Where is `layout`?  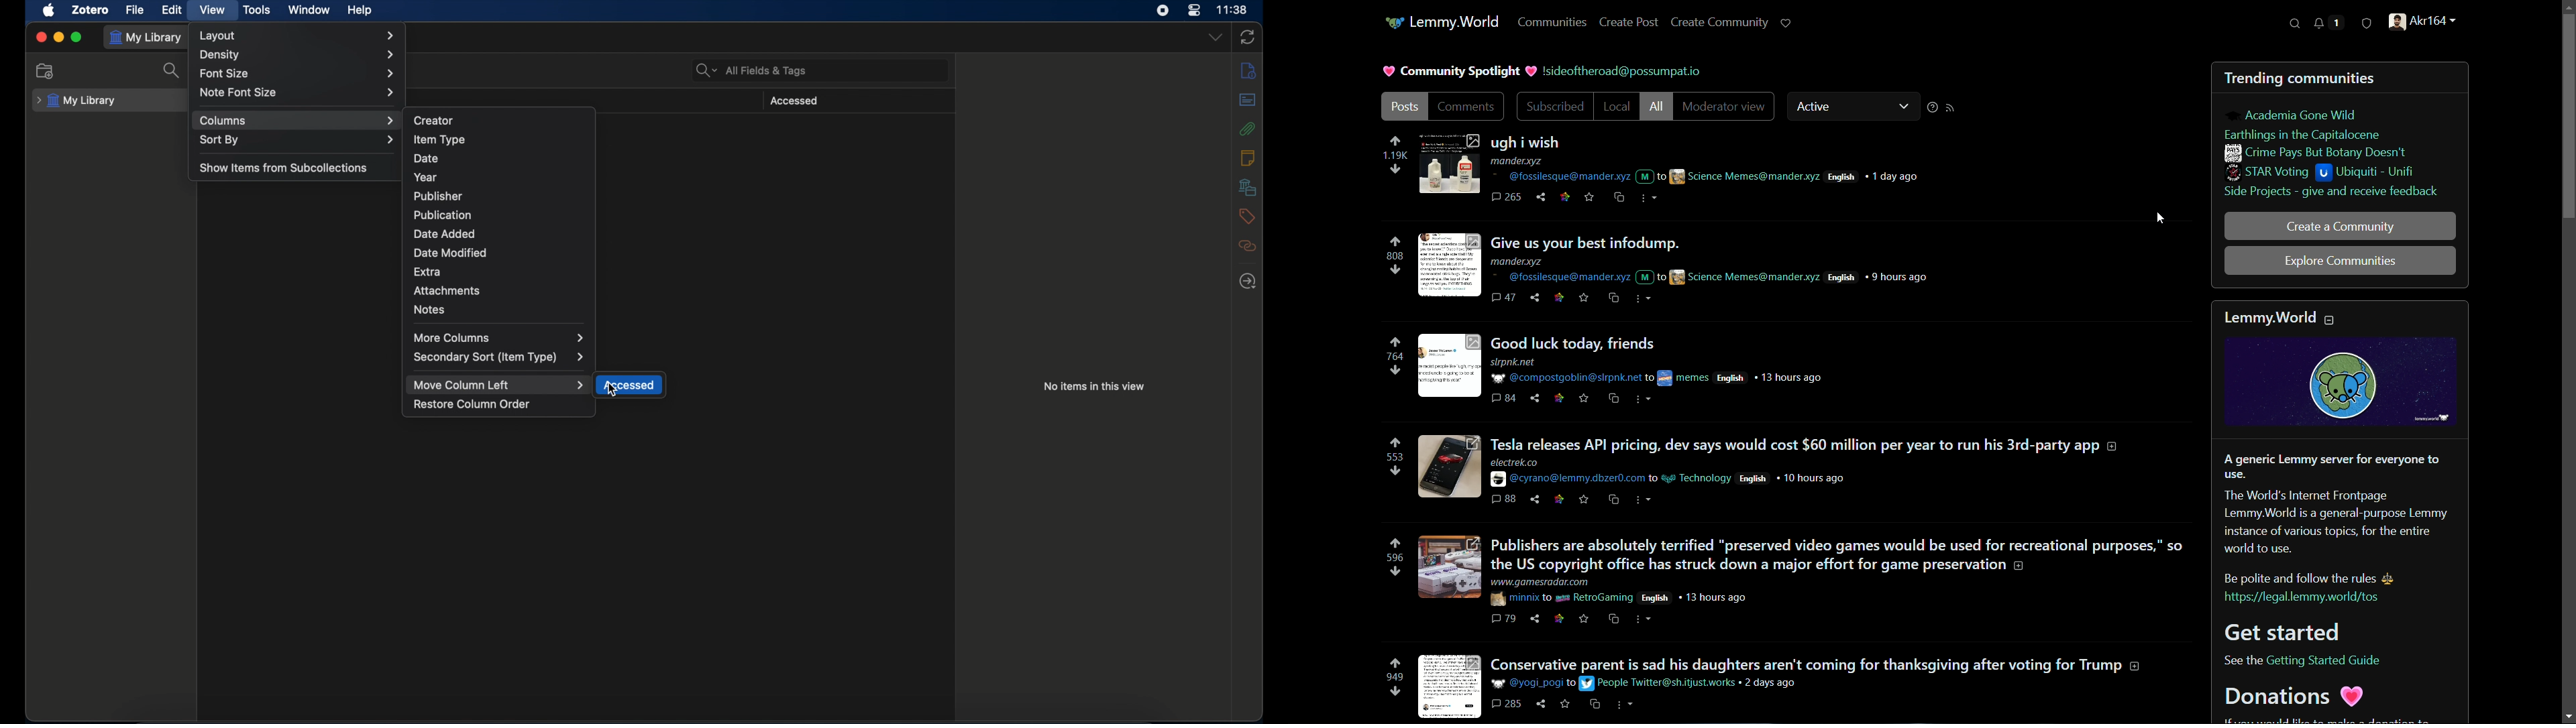 layout is located at coordinates (297, 36).